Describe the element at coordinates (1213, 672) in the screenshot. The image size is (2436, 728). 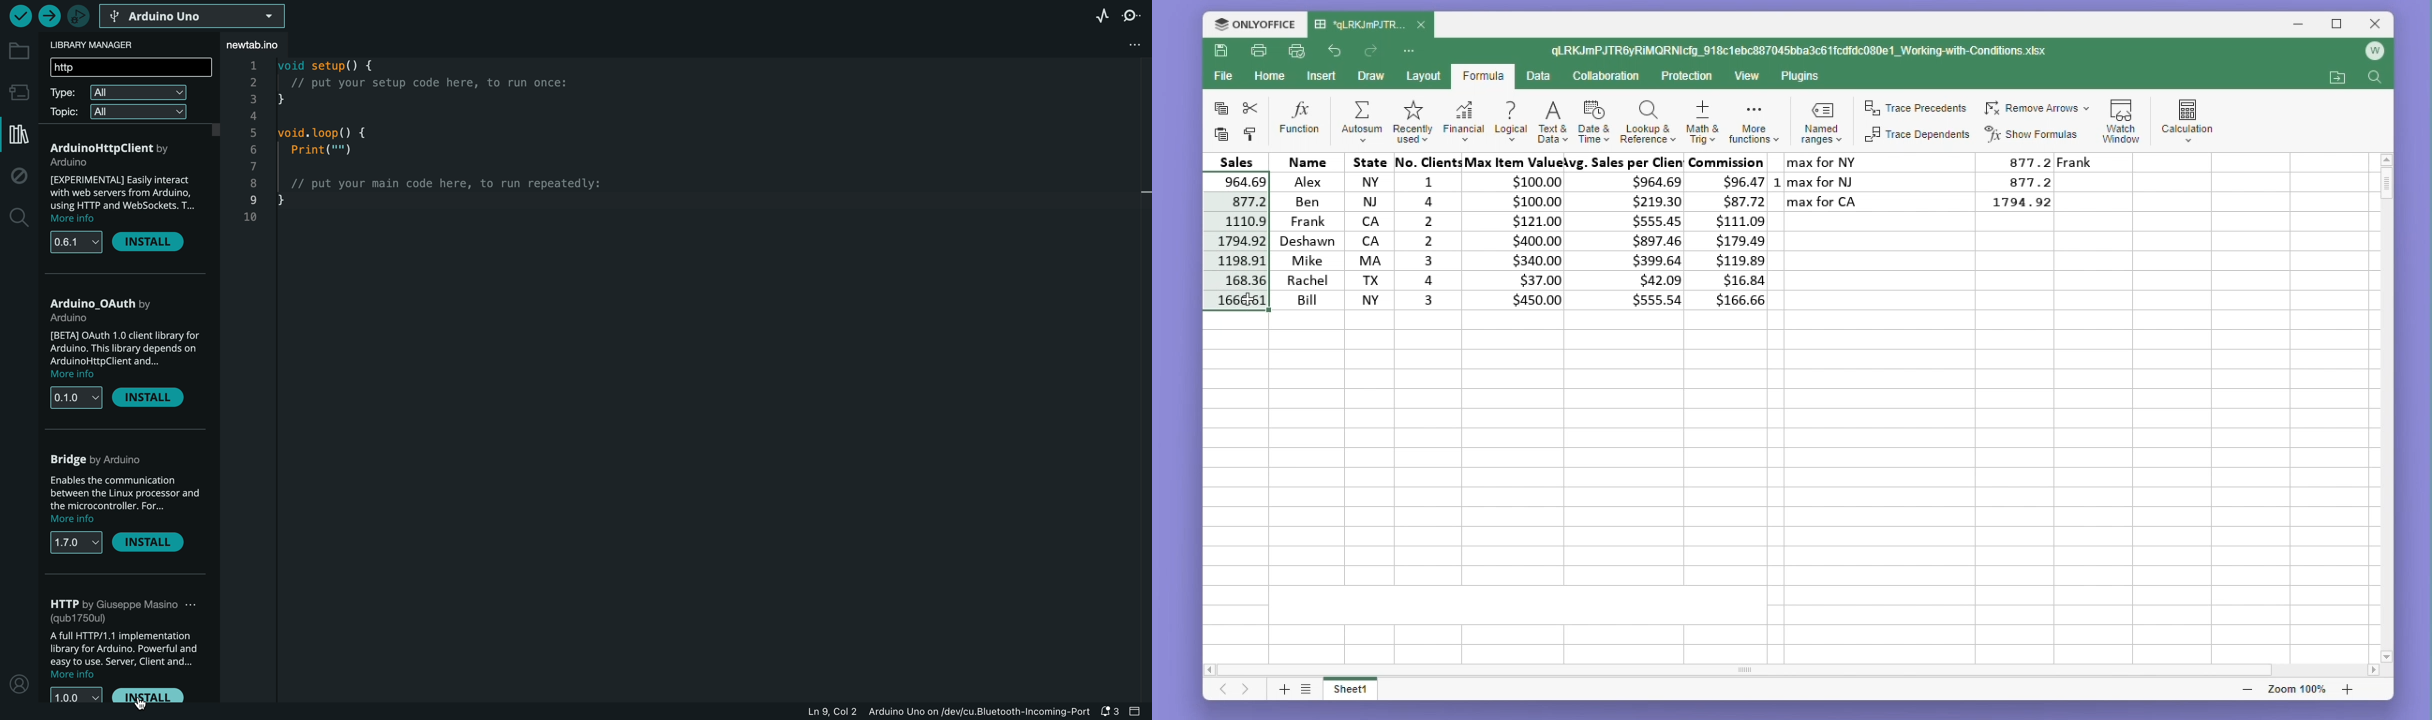
I see `scroll left` at that location.